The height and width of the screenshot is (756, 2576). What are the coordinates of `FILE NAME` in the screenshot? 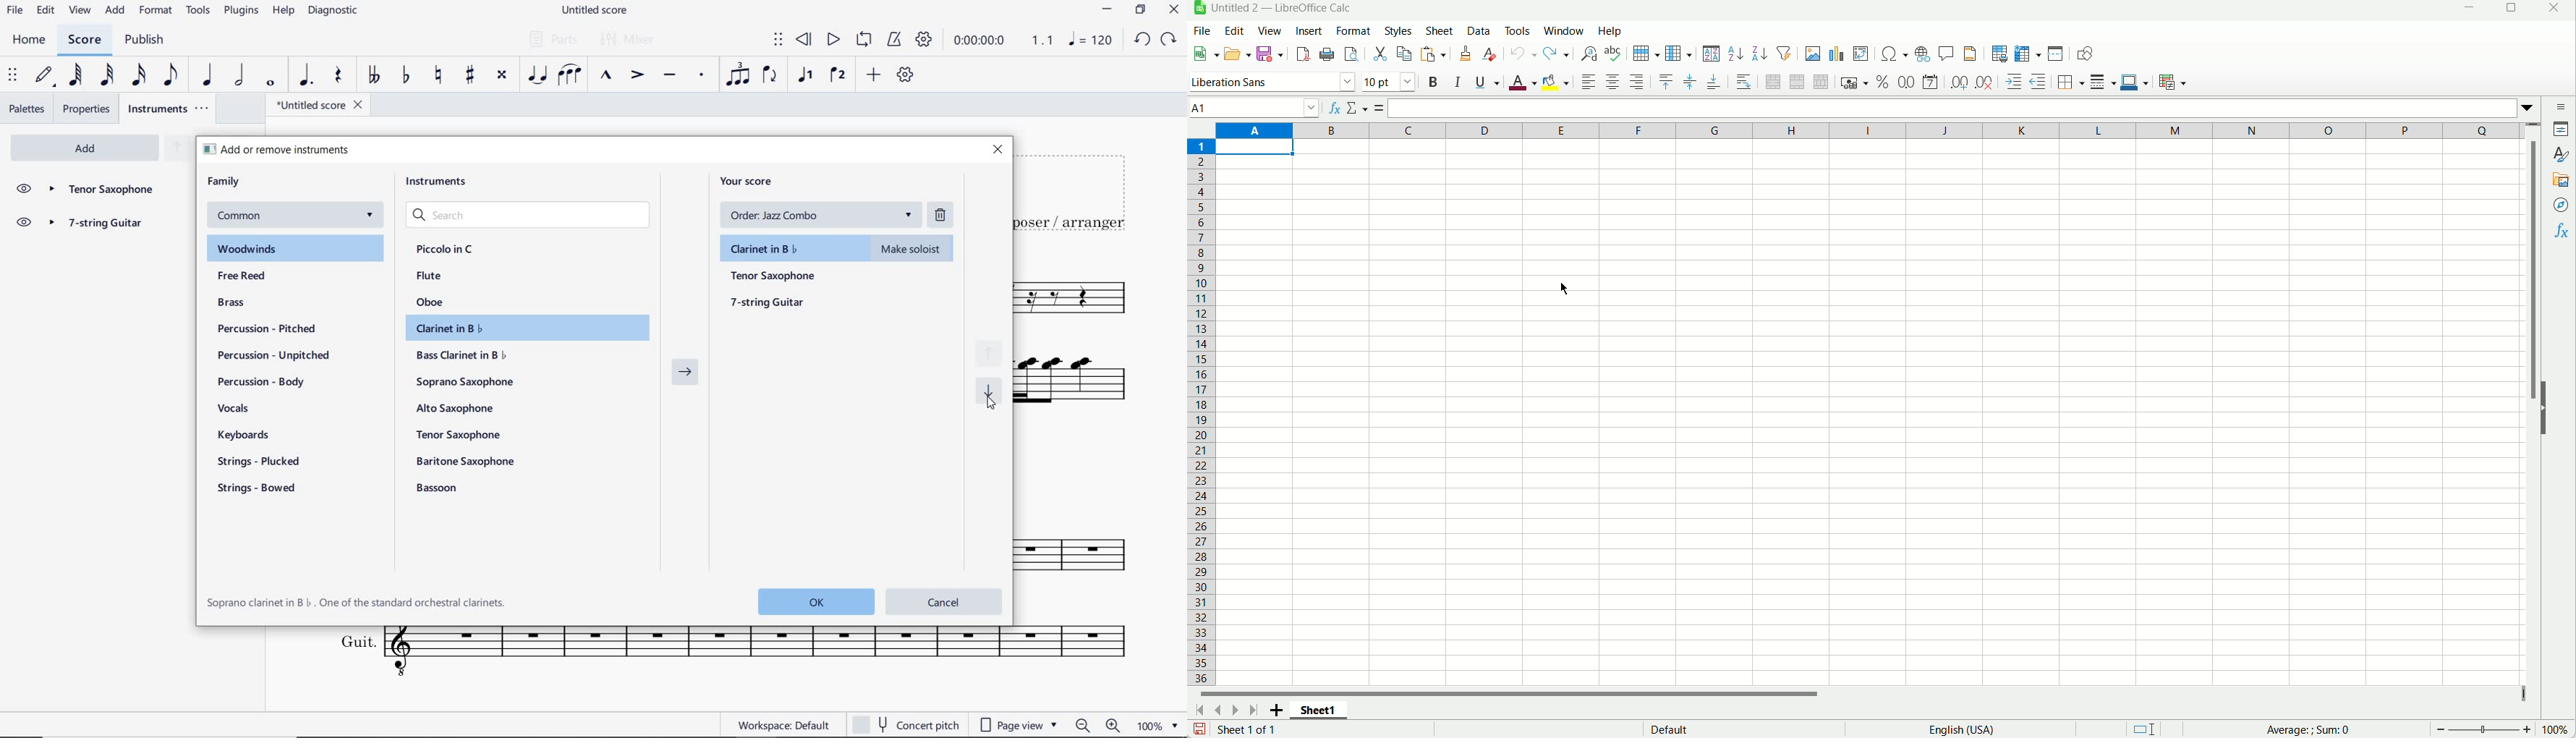 It's located at (594, 11).